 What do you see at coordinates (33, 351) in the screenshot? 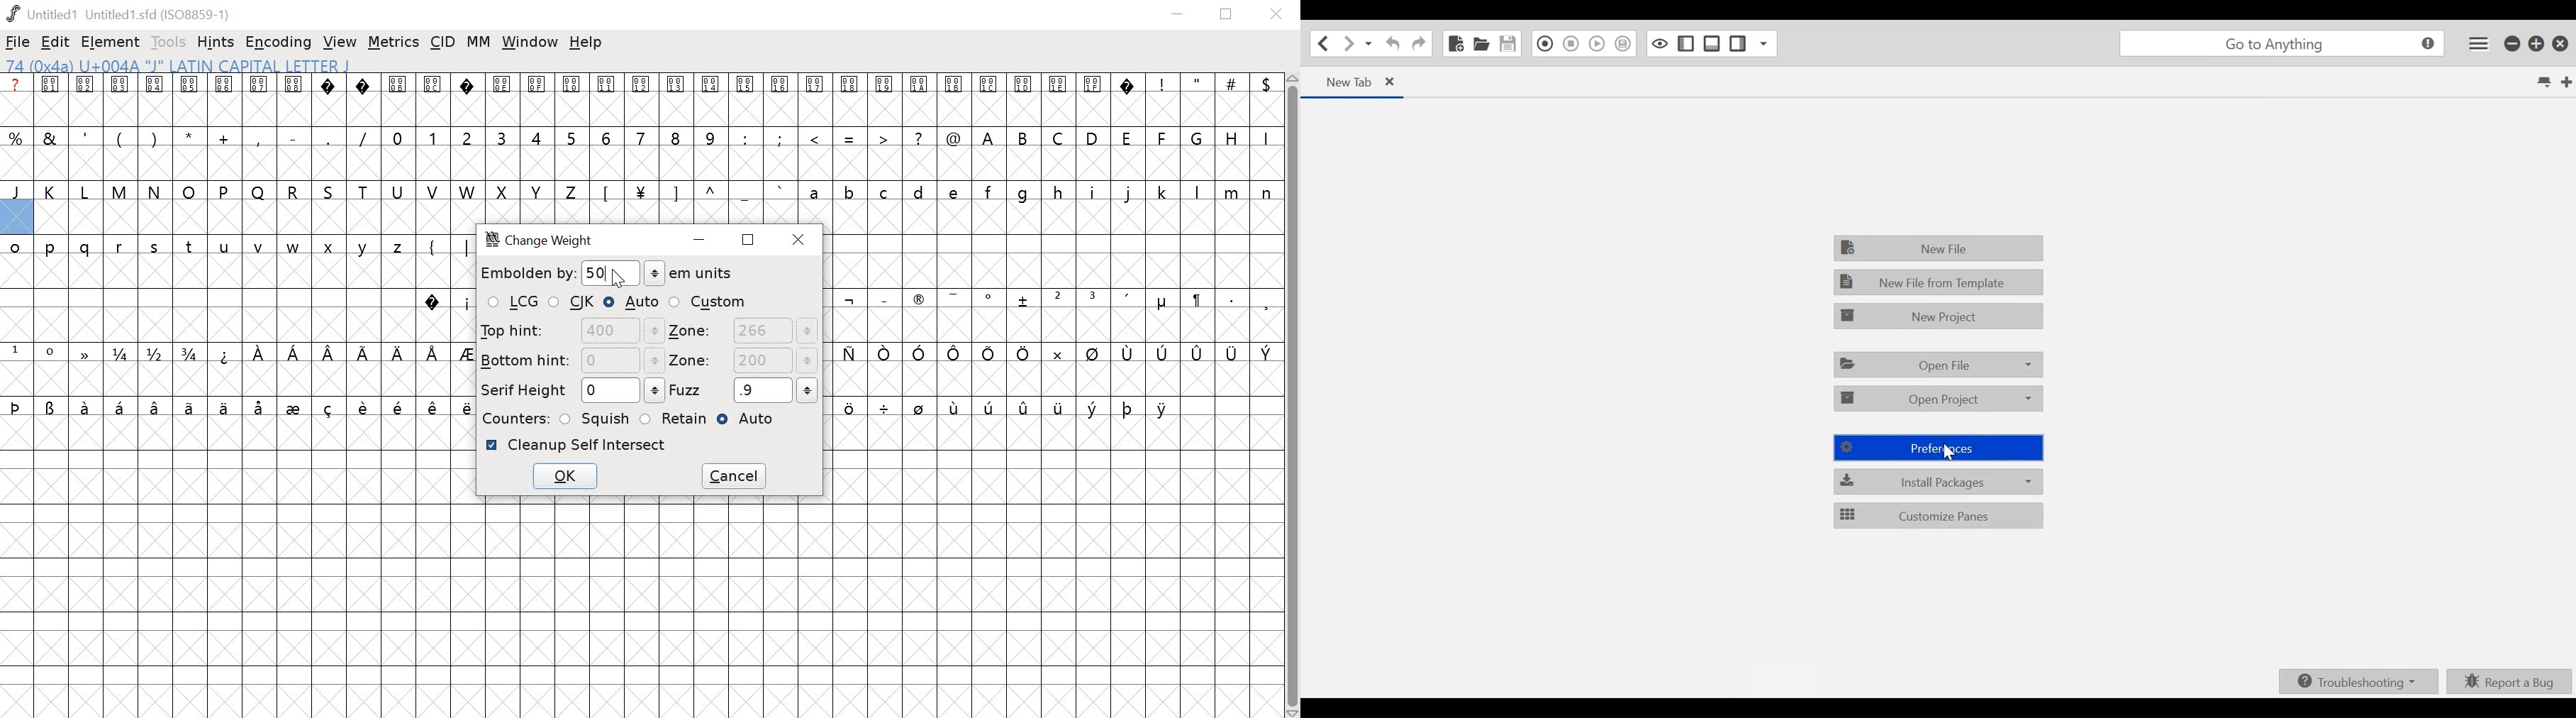
I see `superscript numbers` at bounding box center [33, 351].